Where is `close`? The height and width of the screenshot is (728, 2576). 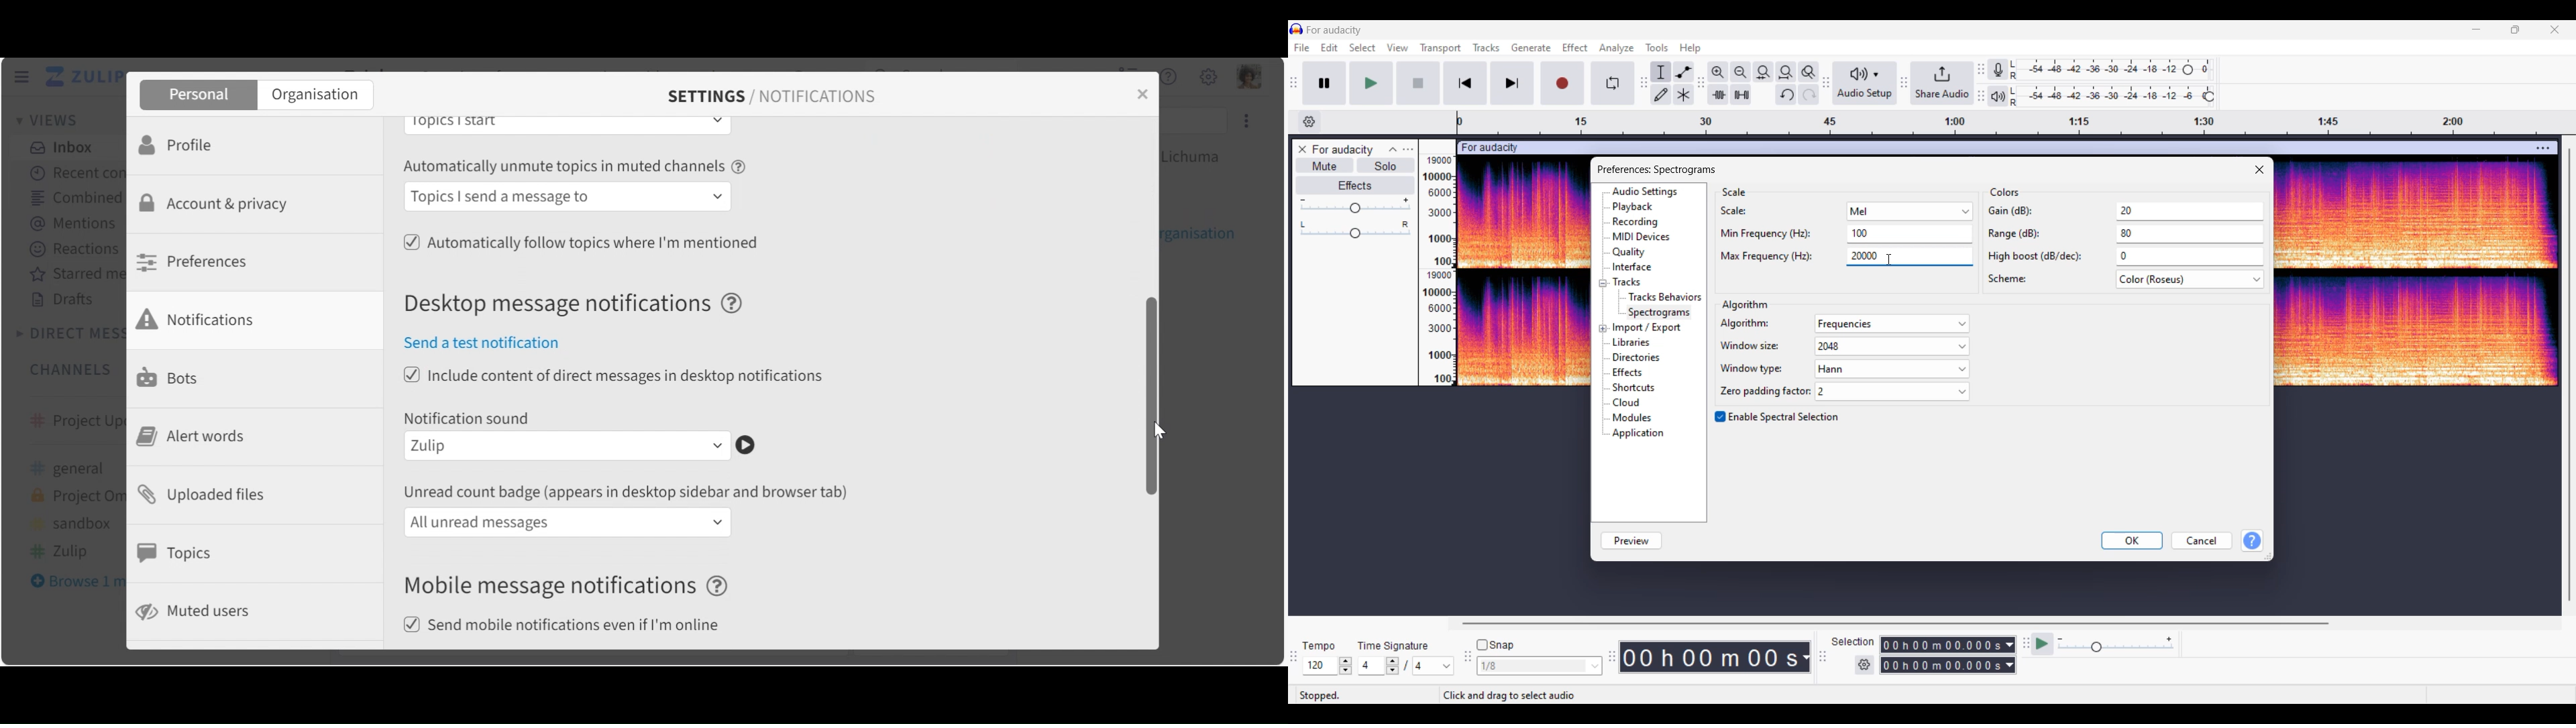 close is located at coordinates (1147, 101).